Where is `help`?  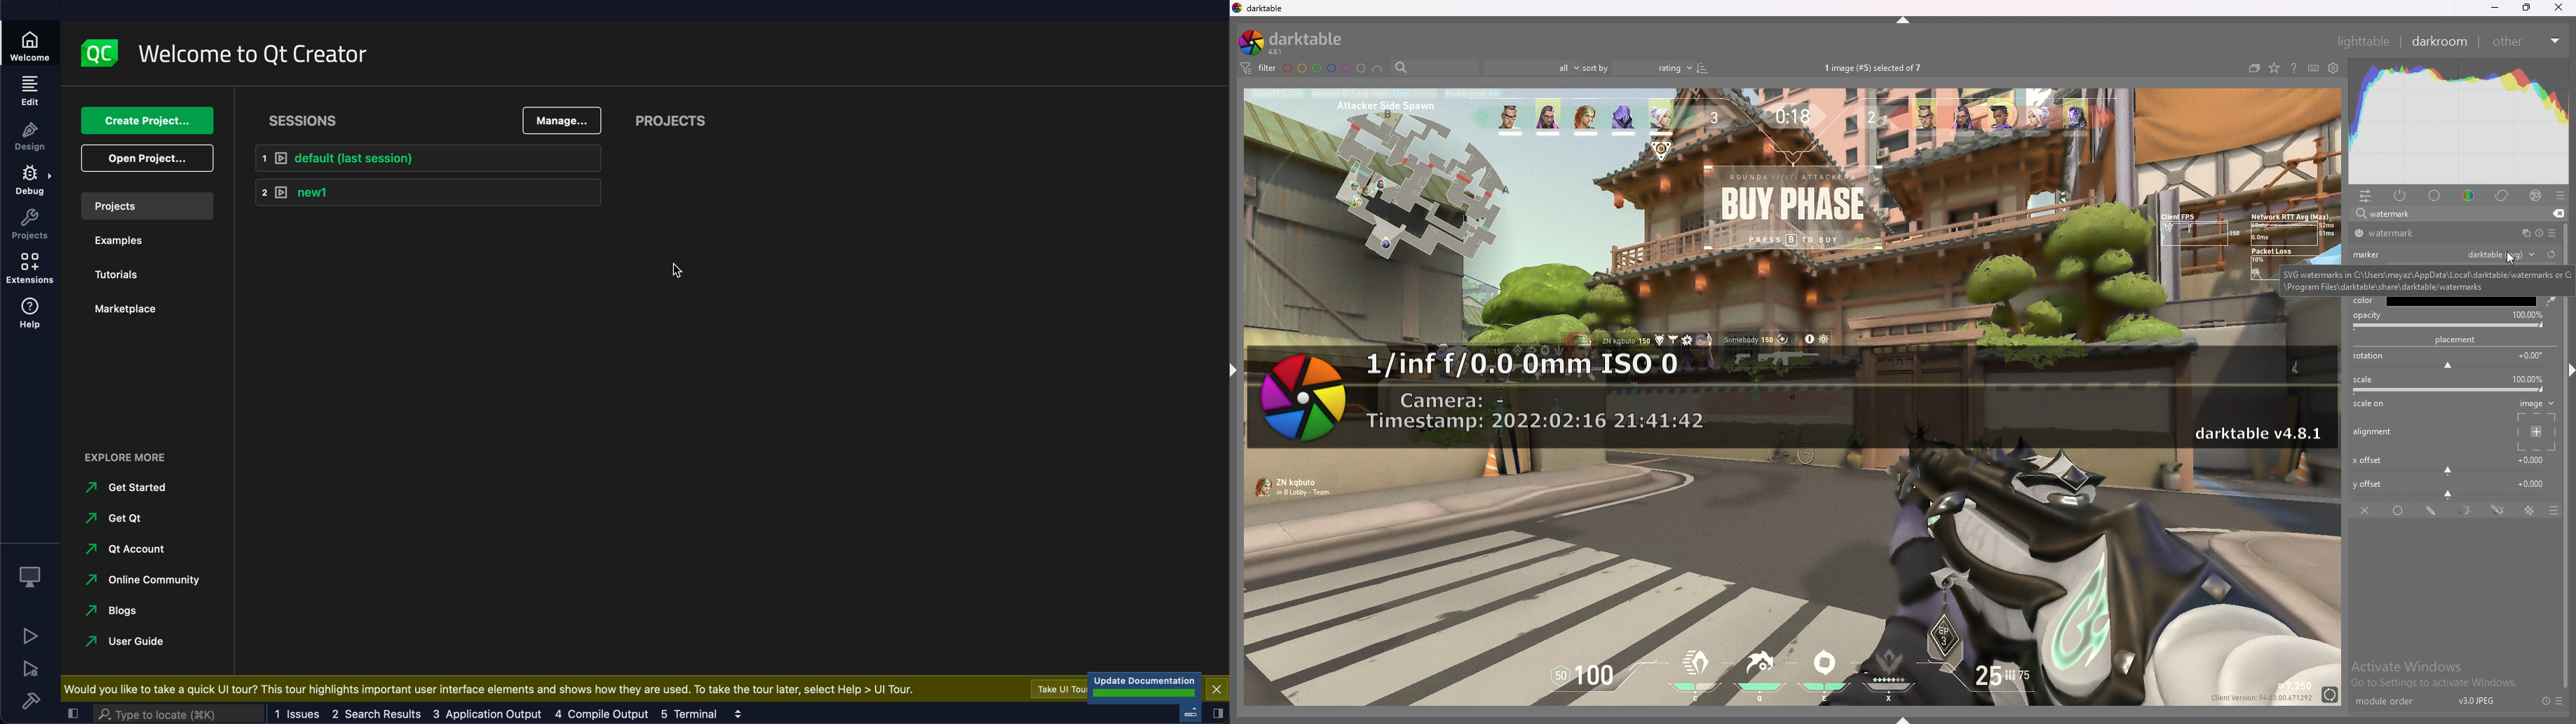 help is located at coordinates (31, 315).